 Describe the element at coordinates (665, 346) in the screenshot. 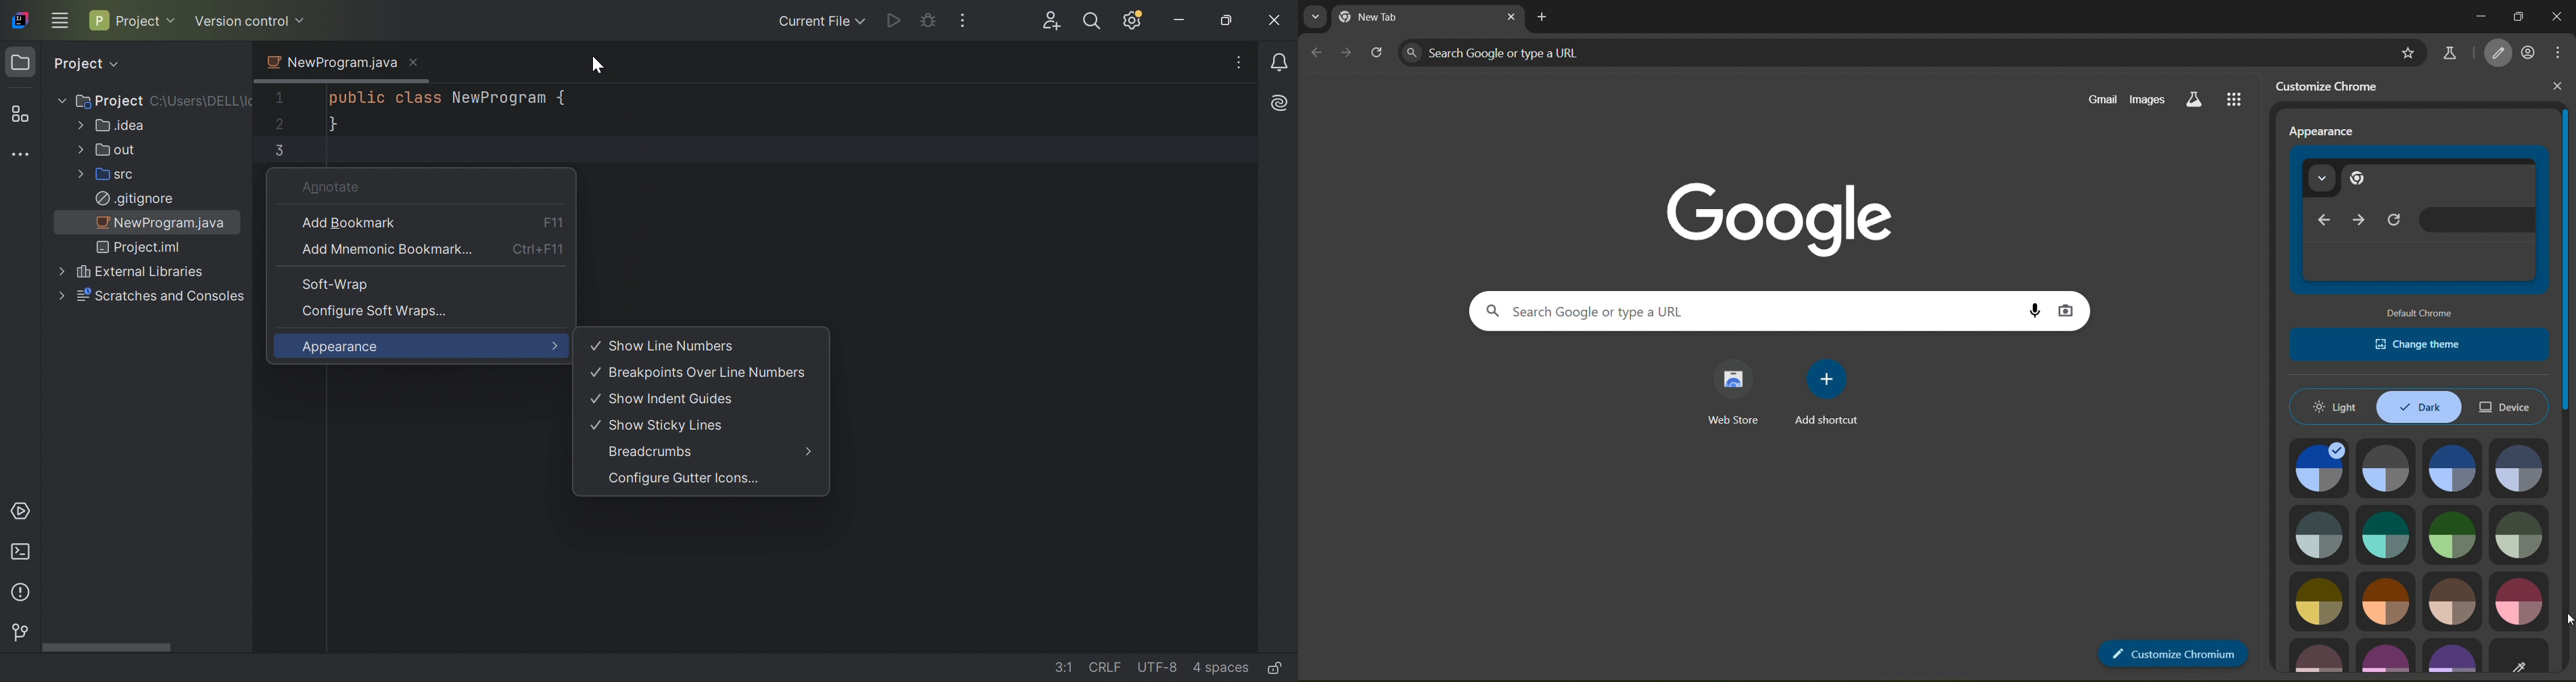

I see `Show Line Numbers` at that location.